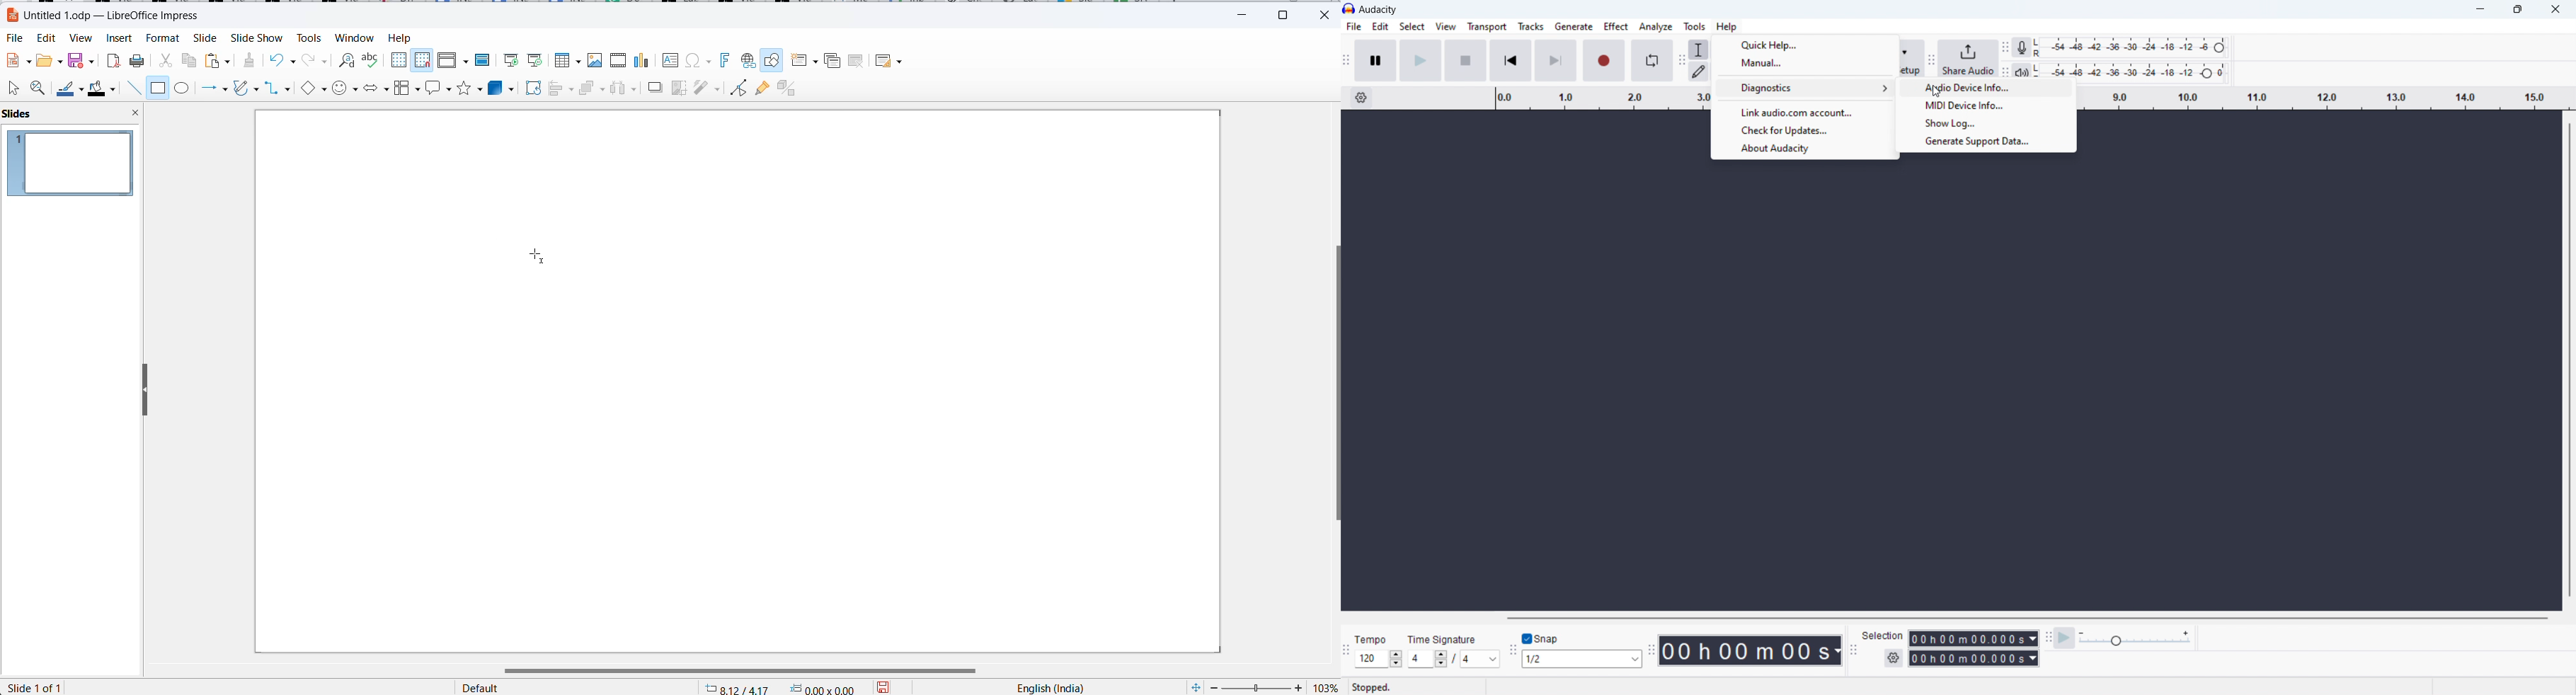 This screenshot has width=2576, height=700. What do you see at coordinates (452, 59) in the screenshot?
I see `Display views` at bounding box center [452, 59].